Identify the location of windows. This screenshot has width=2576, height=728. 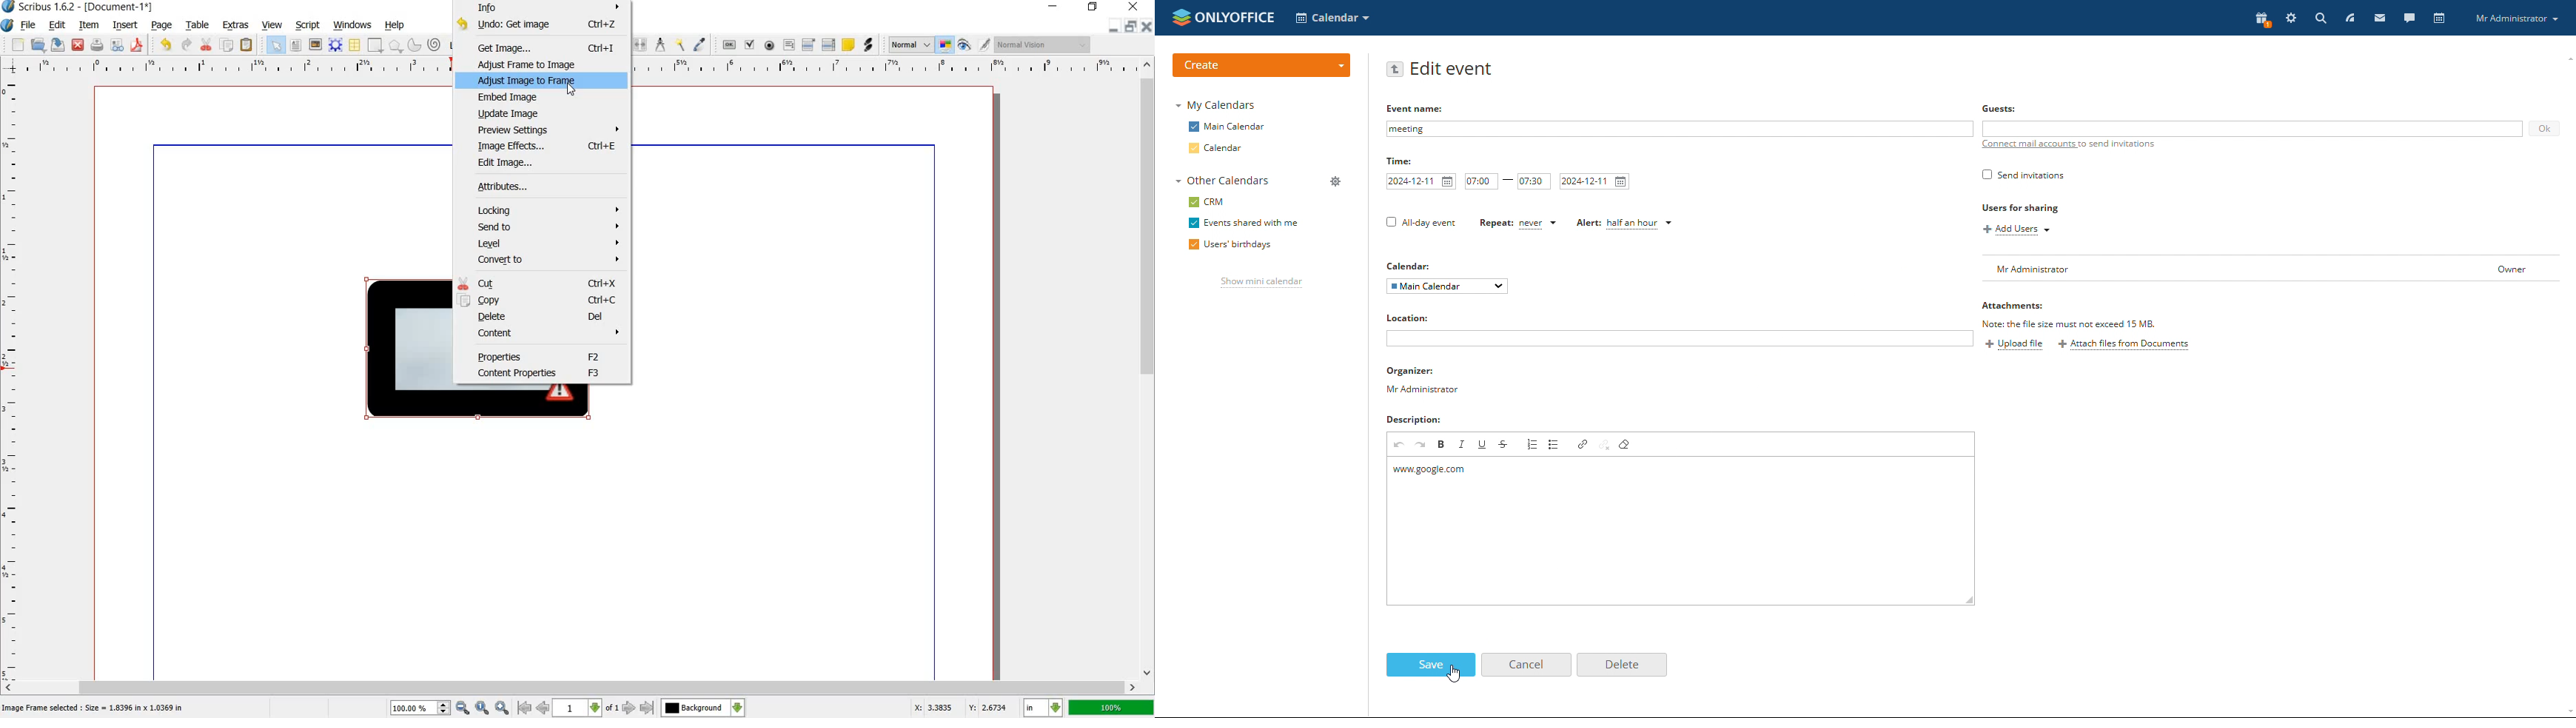
(351, 23).